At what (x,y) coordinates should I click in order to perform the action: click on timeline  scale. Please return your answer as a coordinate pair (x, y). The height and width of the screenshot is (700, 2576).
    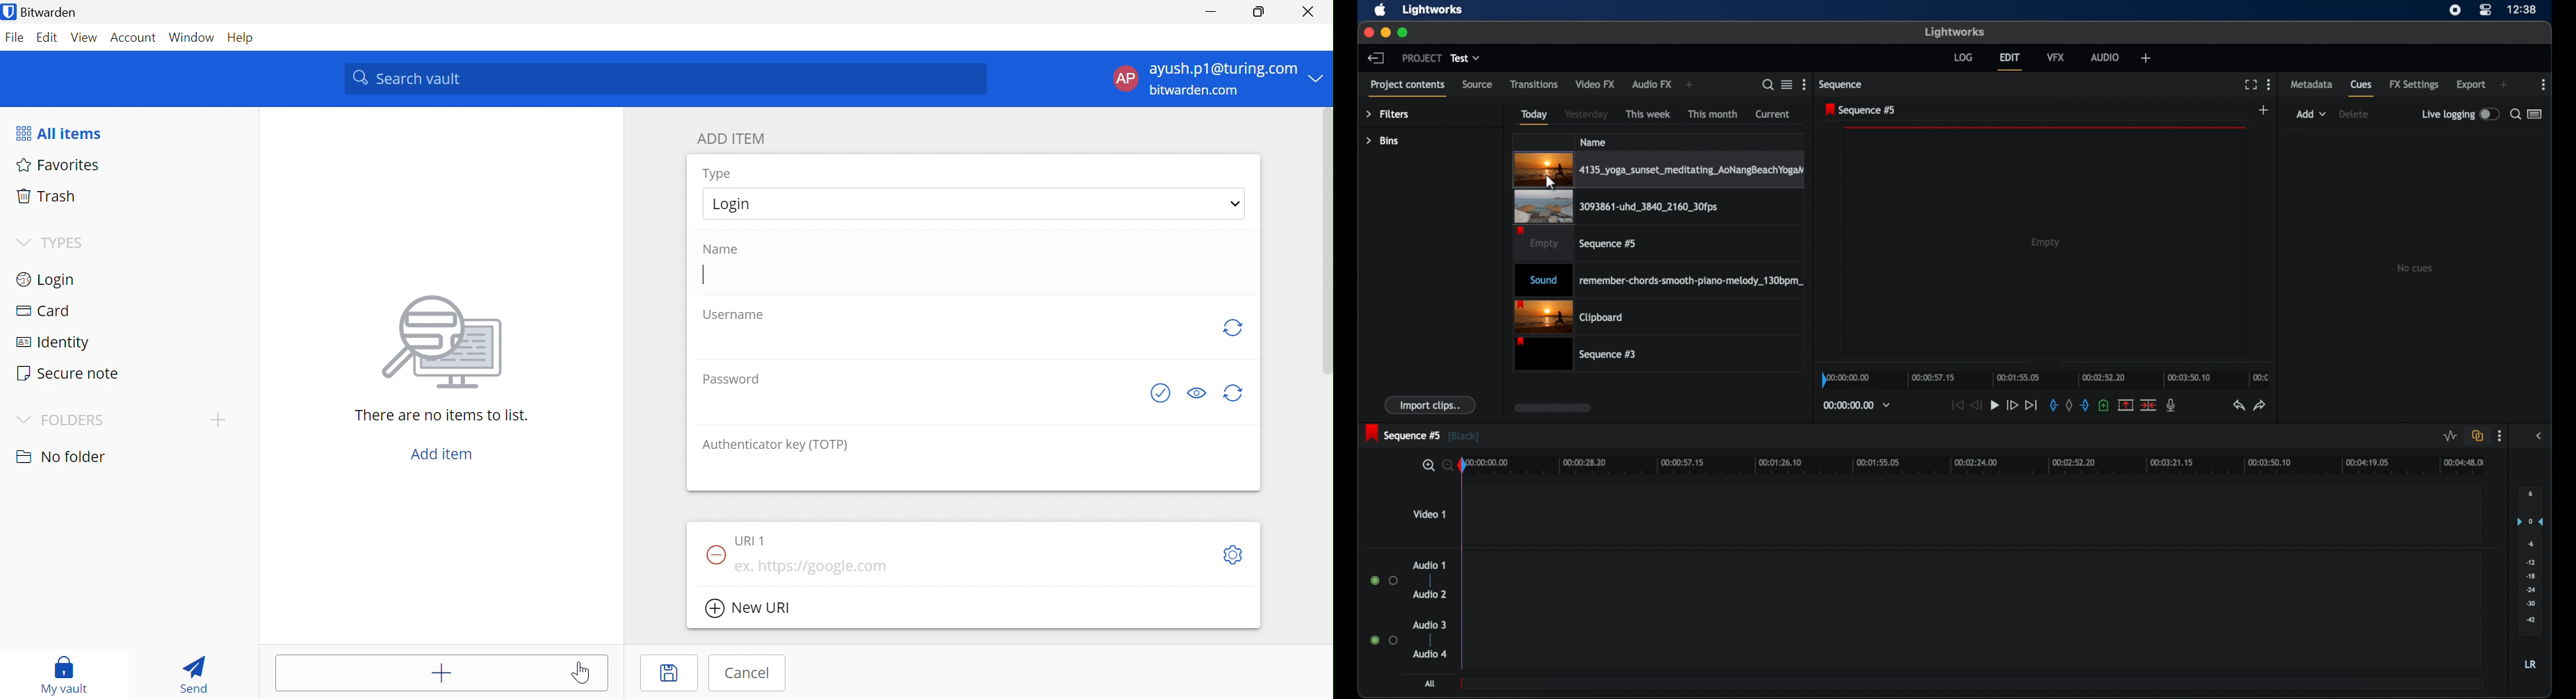
    Looking at the image, I should click on (2044, 378).